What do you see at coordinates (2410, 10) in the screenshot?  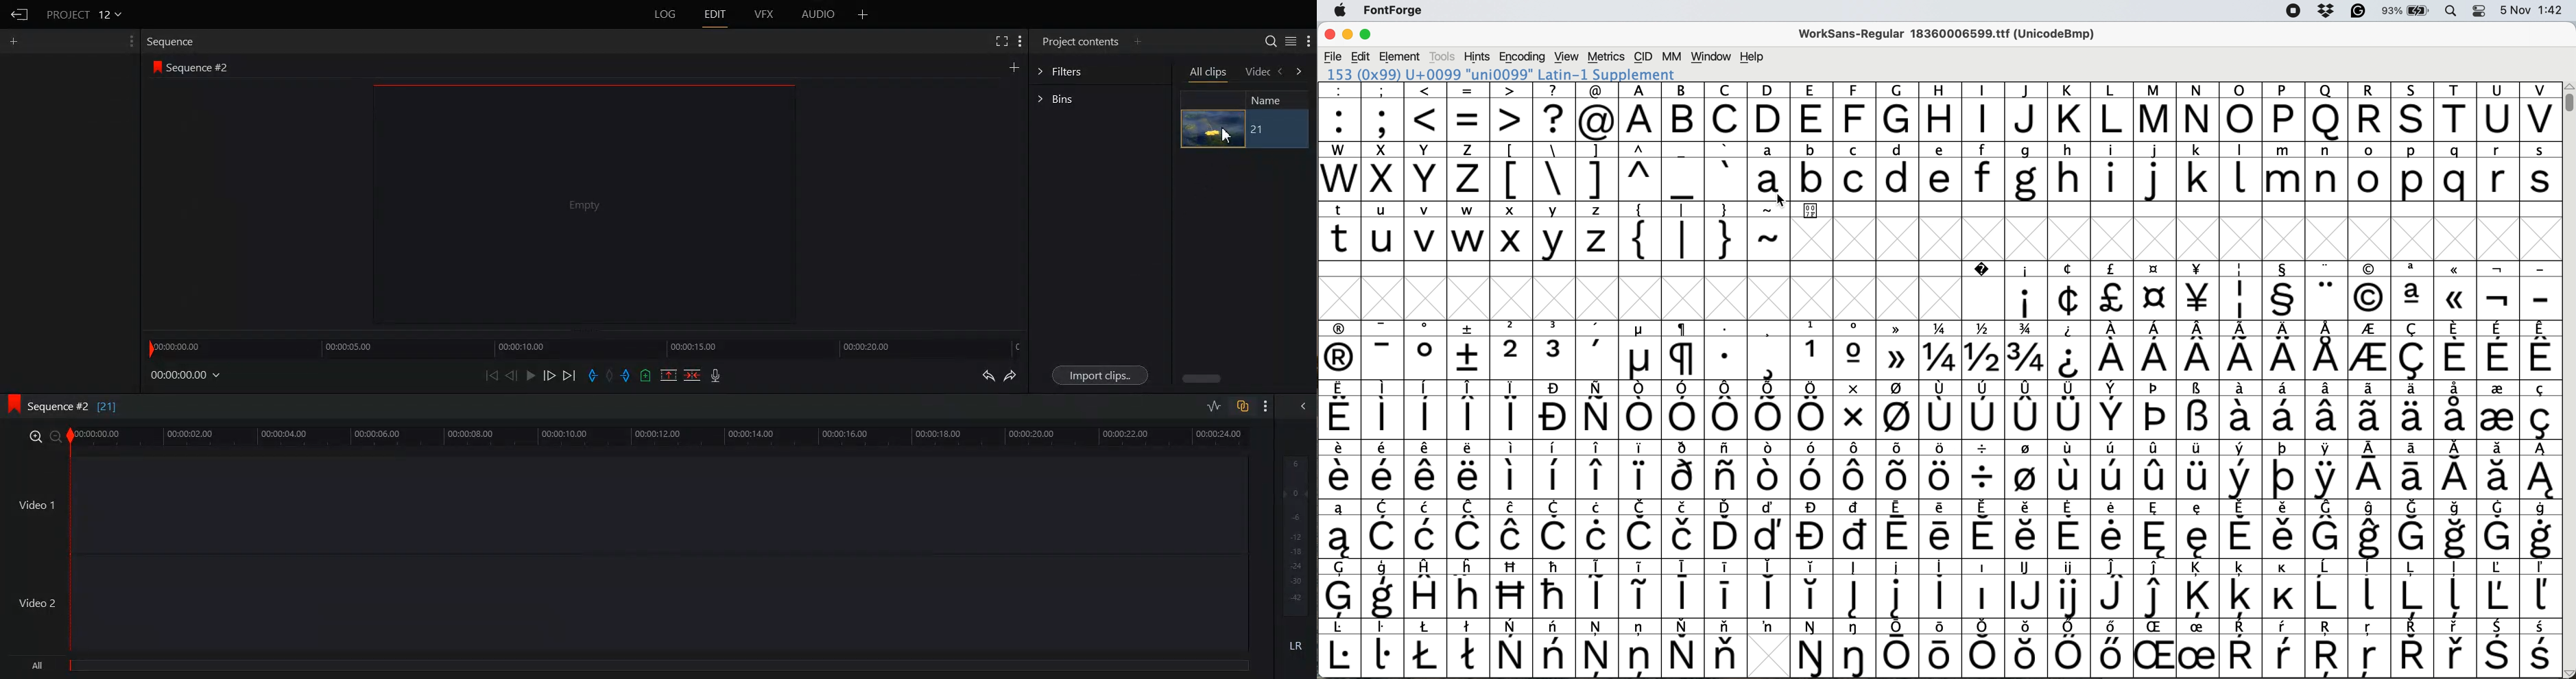 I see `battery` at bounding box center [2410, 10].